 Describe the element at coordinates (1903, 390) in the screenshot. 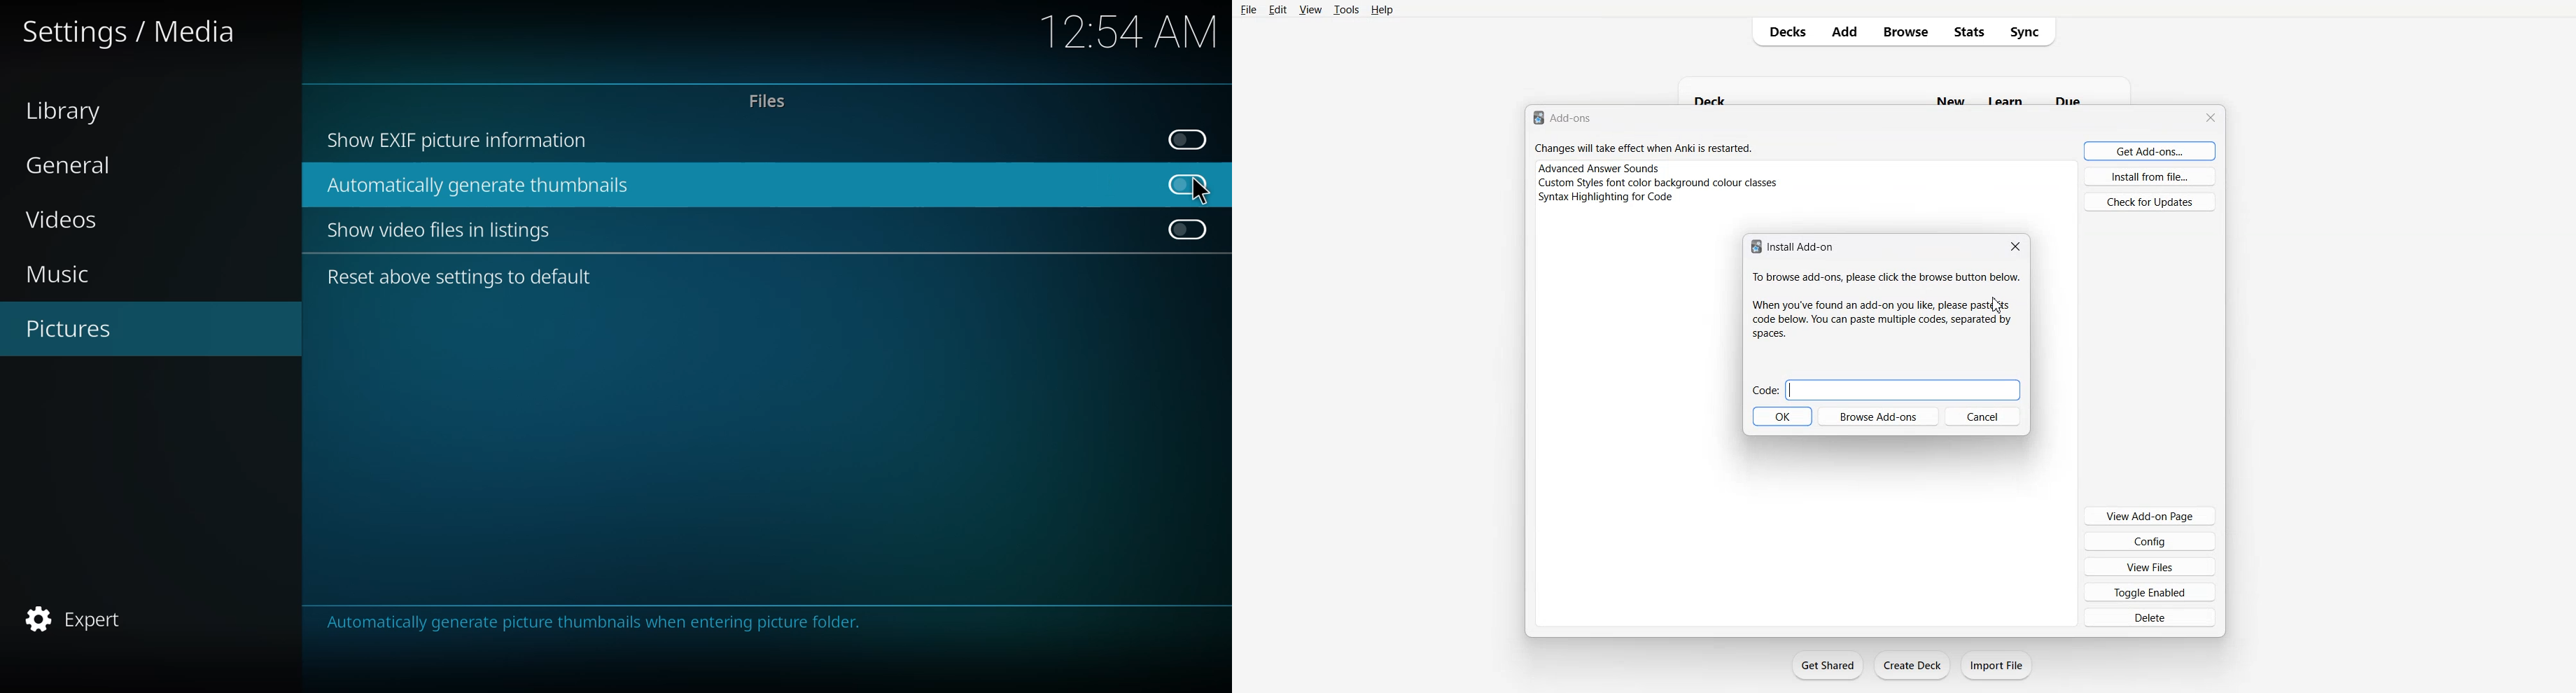

I see `typing space` at that location.